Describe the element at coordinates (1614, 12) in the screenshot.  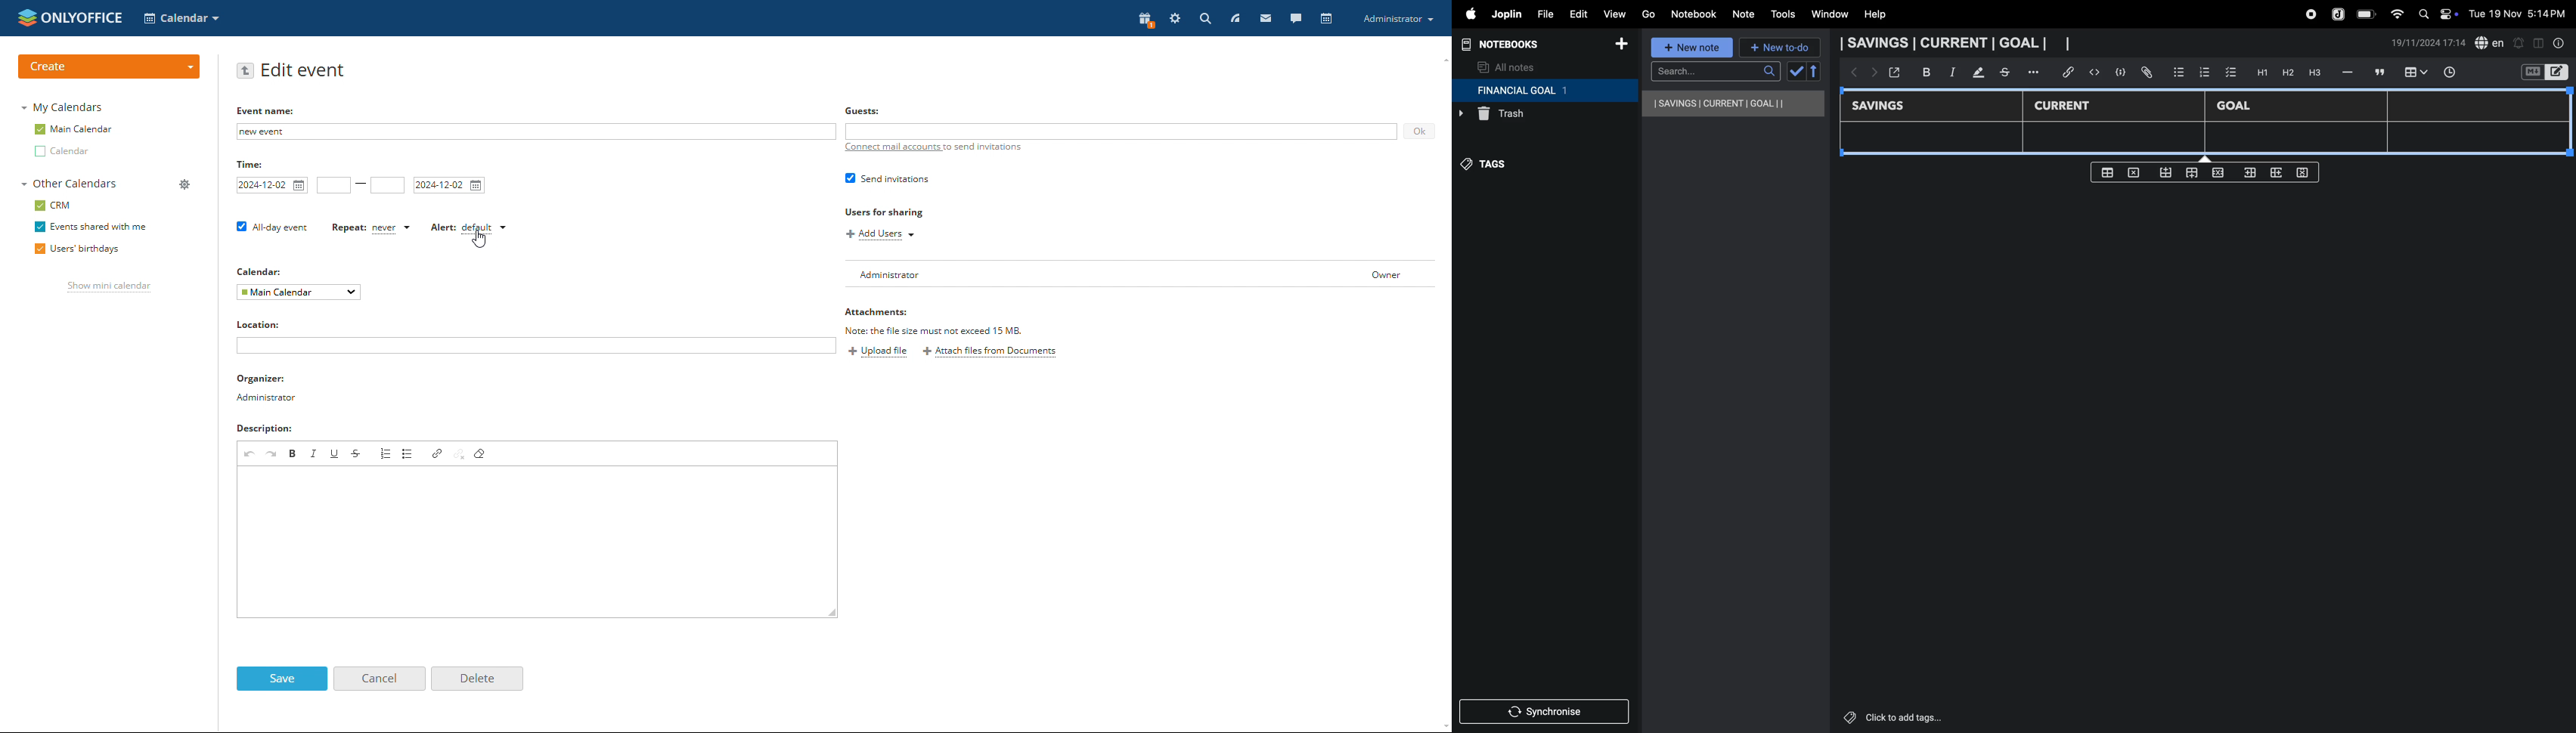
I see `view` at that location.